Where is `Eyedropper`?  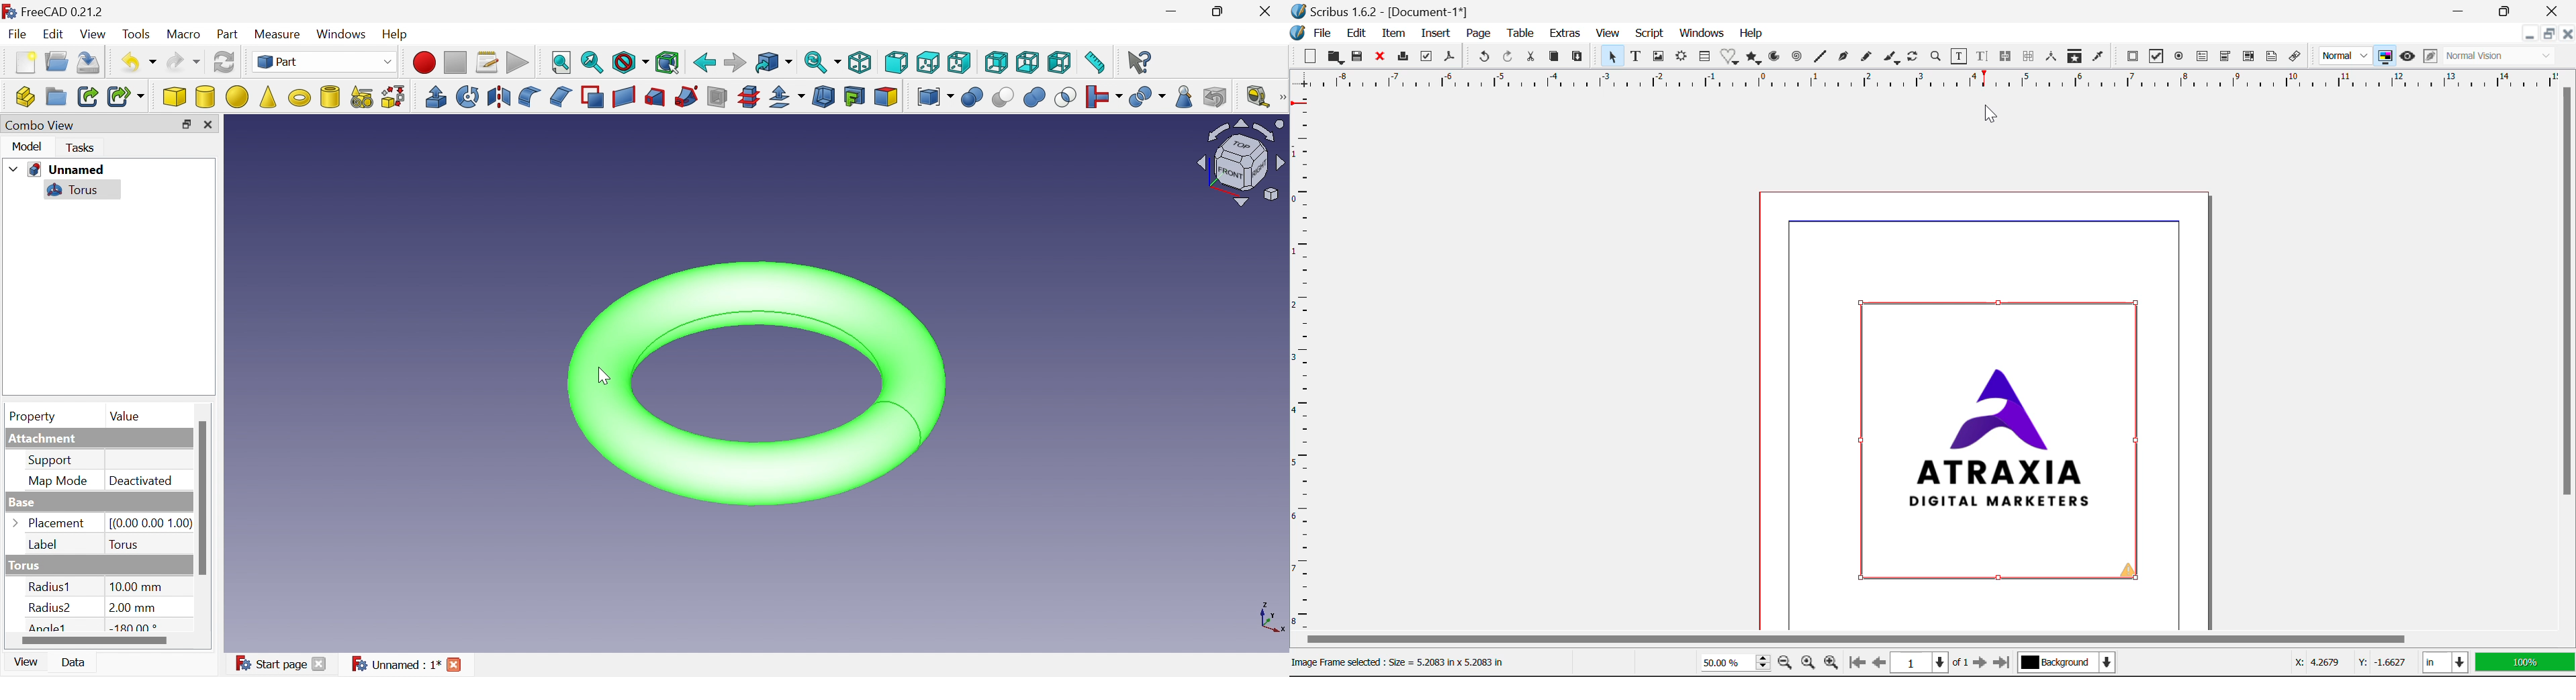 Eyedropper is located at coordinates (2099, 58).